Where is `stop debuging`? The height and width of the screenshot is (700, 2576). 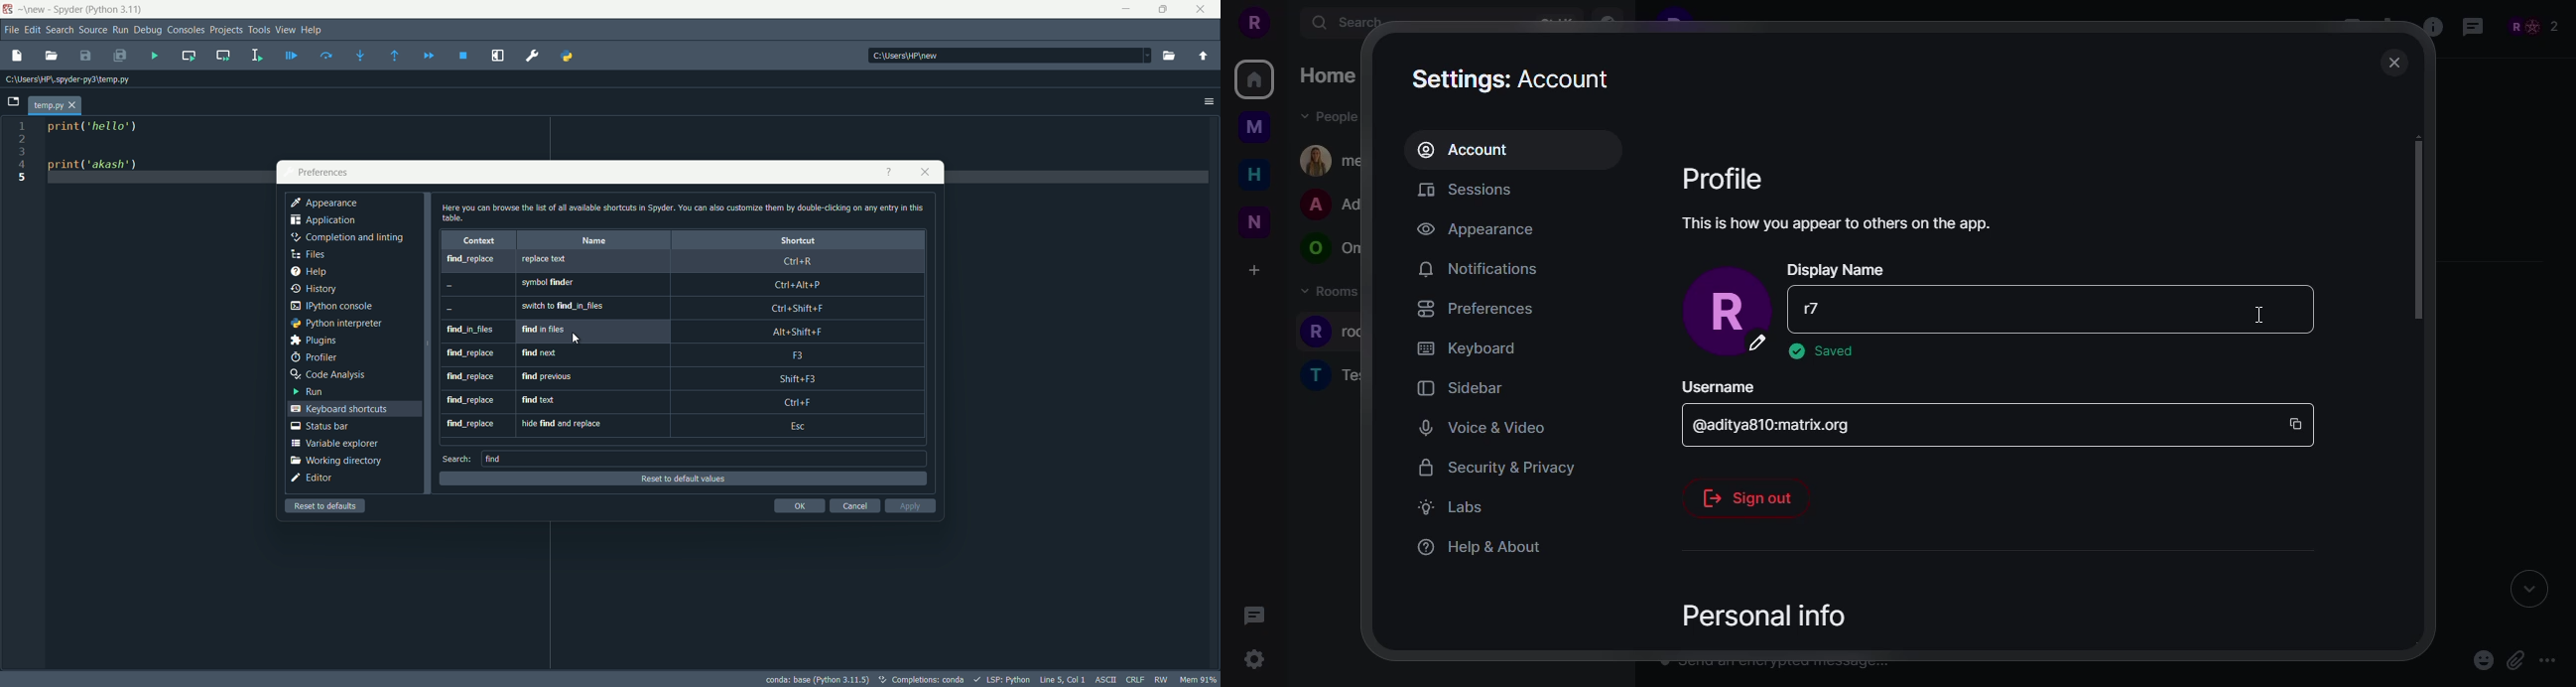 stop debuging is located at coordinates (463, 57).